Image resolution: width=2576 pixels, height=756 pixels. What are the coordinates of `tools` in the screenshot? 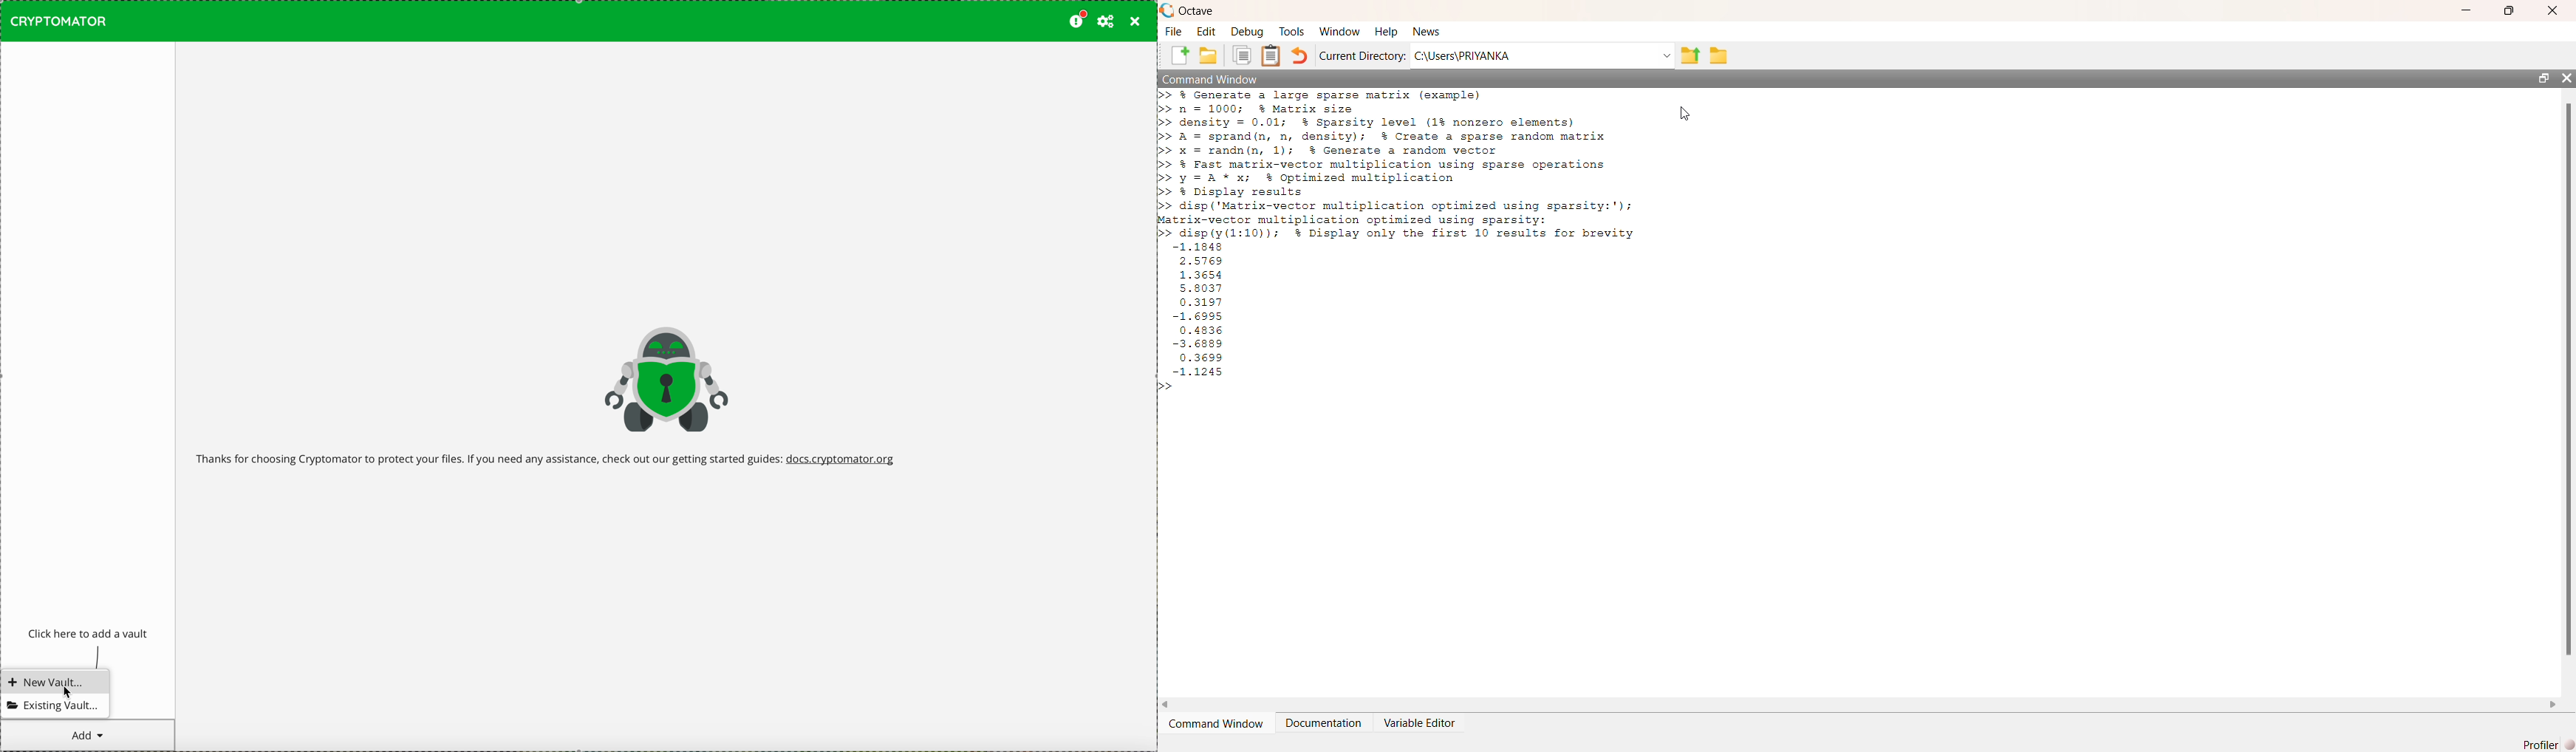 It's located at (1291, 32).